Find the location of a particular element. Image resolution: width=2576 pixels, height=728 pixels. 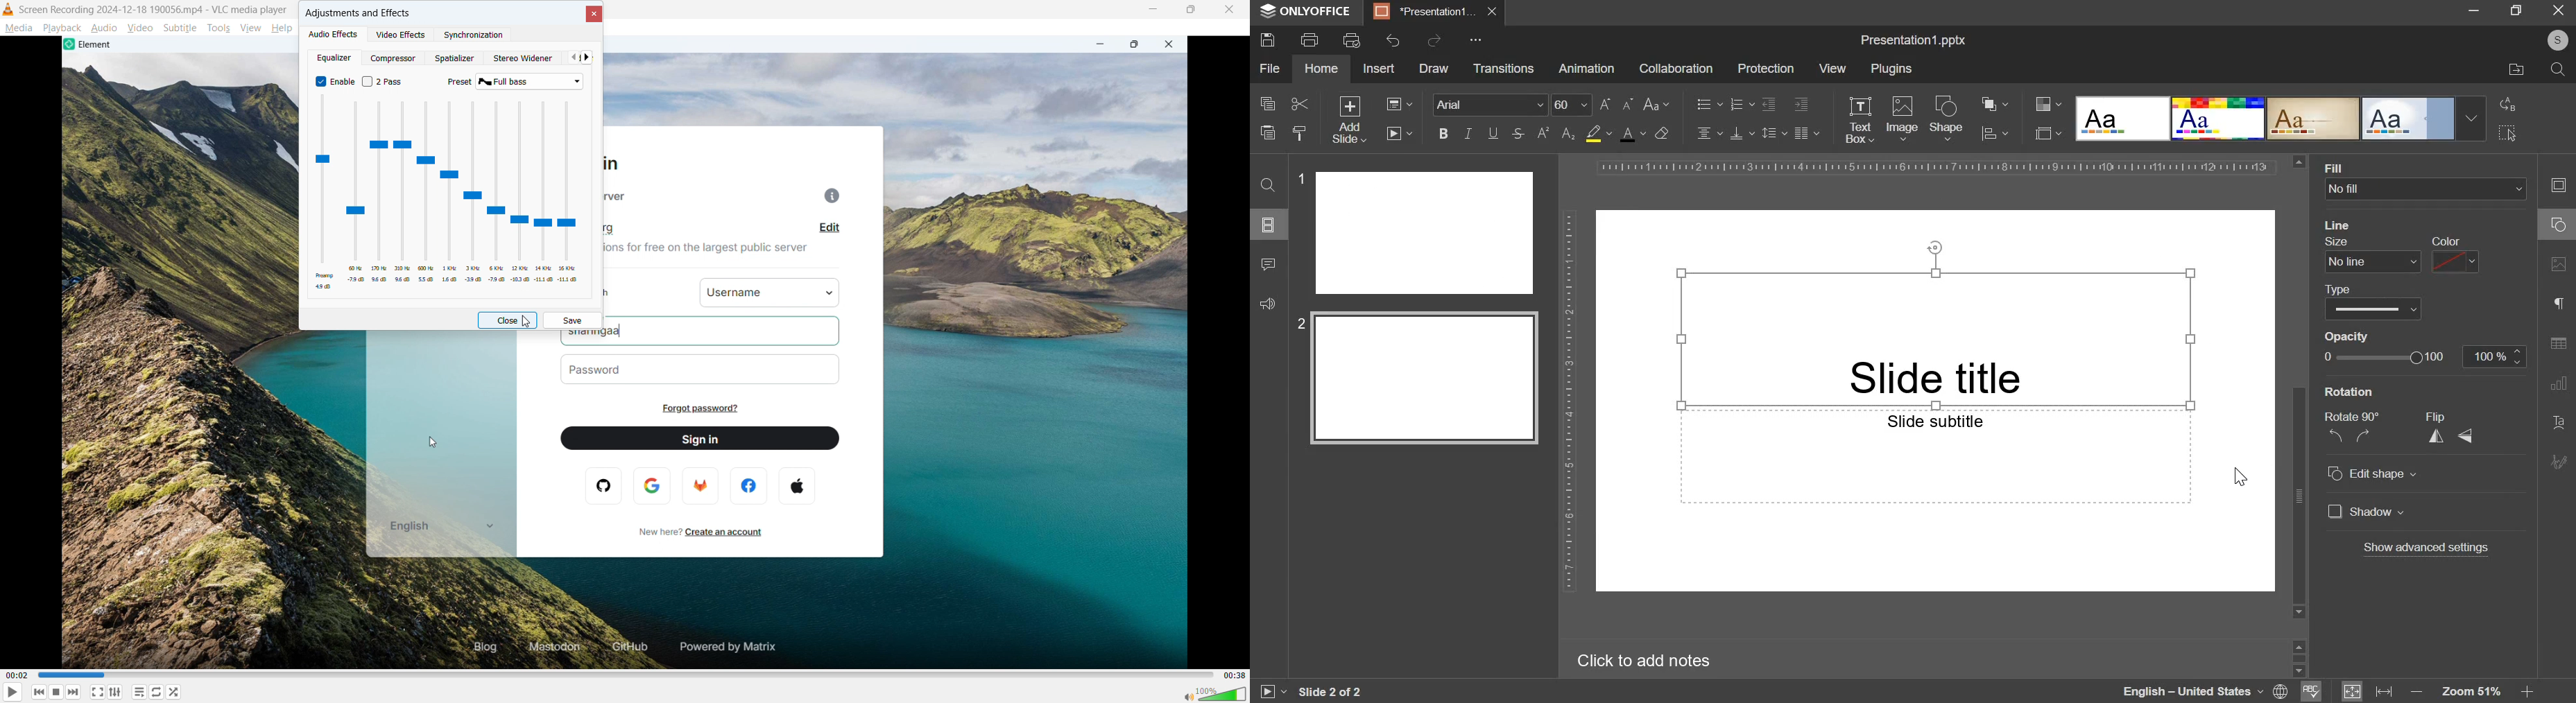

font is located at coordinates (1491, 103).